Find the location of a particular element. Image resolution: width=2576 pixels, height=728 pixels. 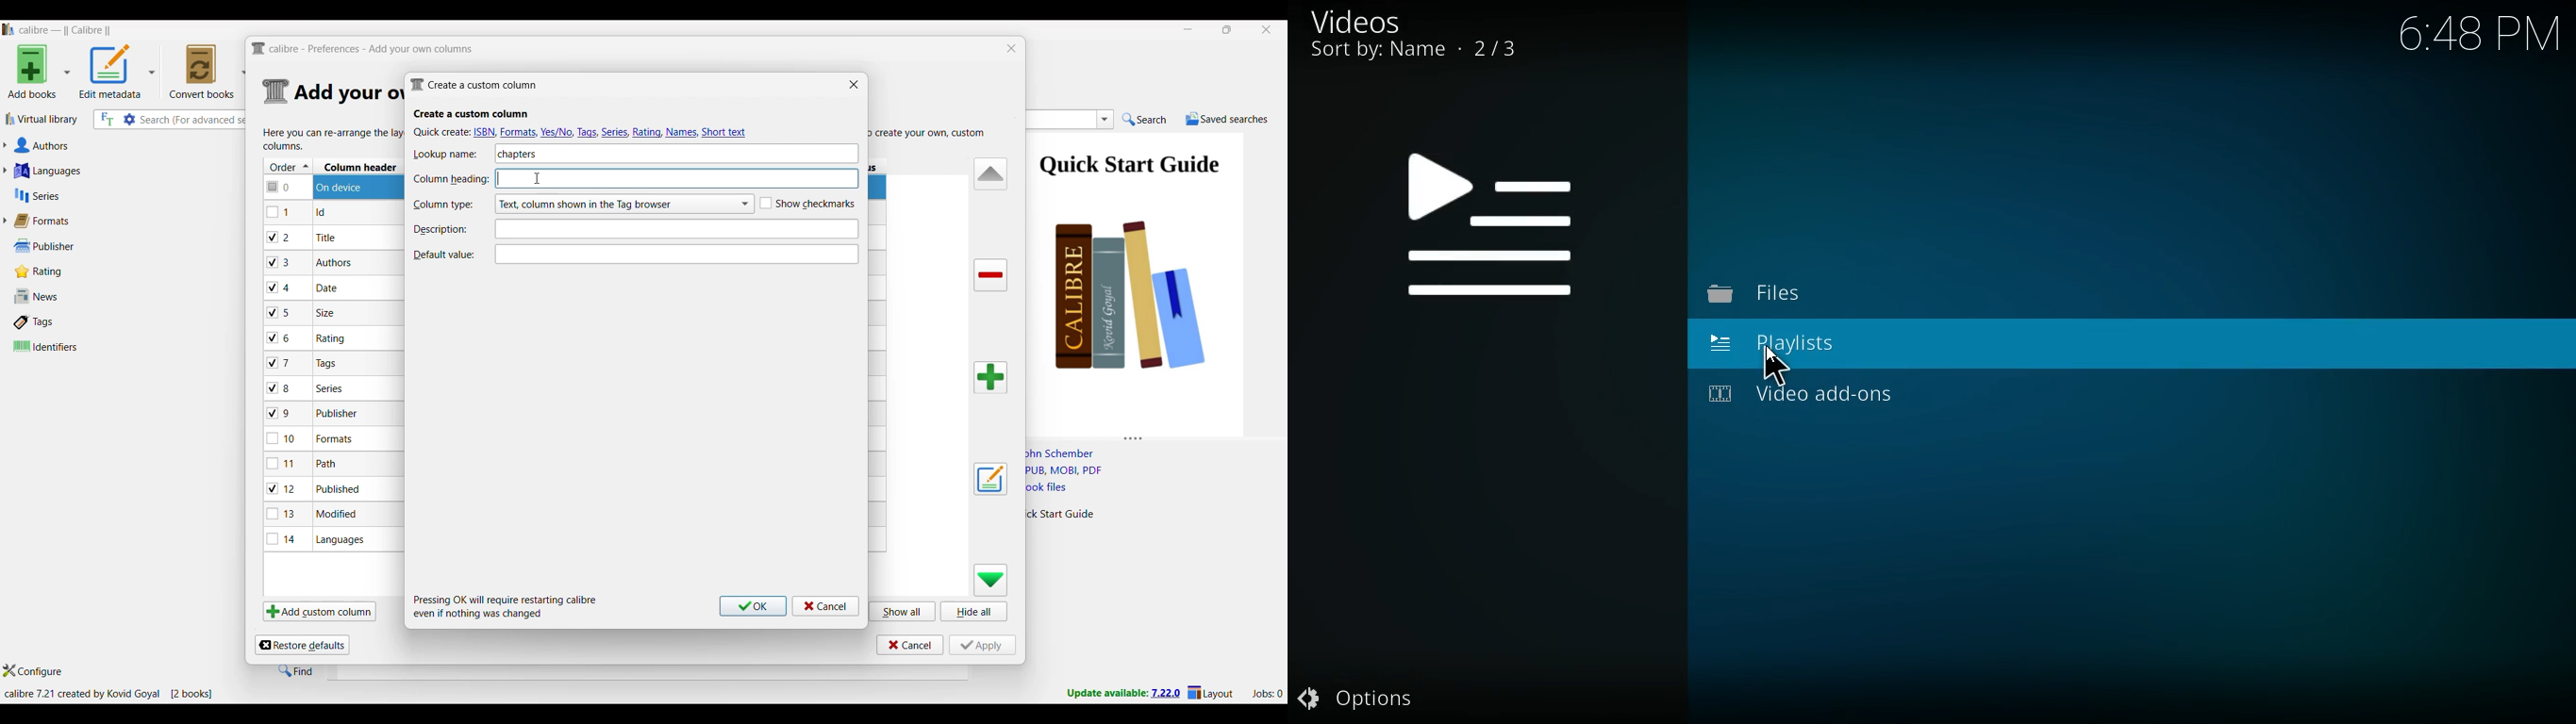

playlist is located at coordinates (1792, 349).